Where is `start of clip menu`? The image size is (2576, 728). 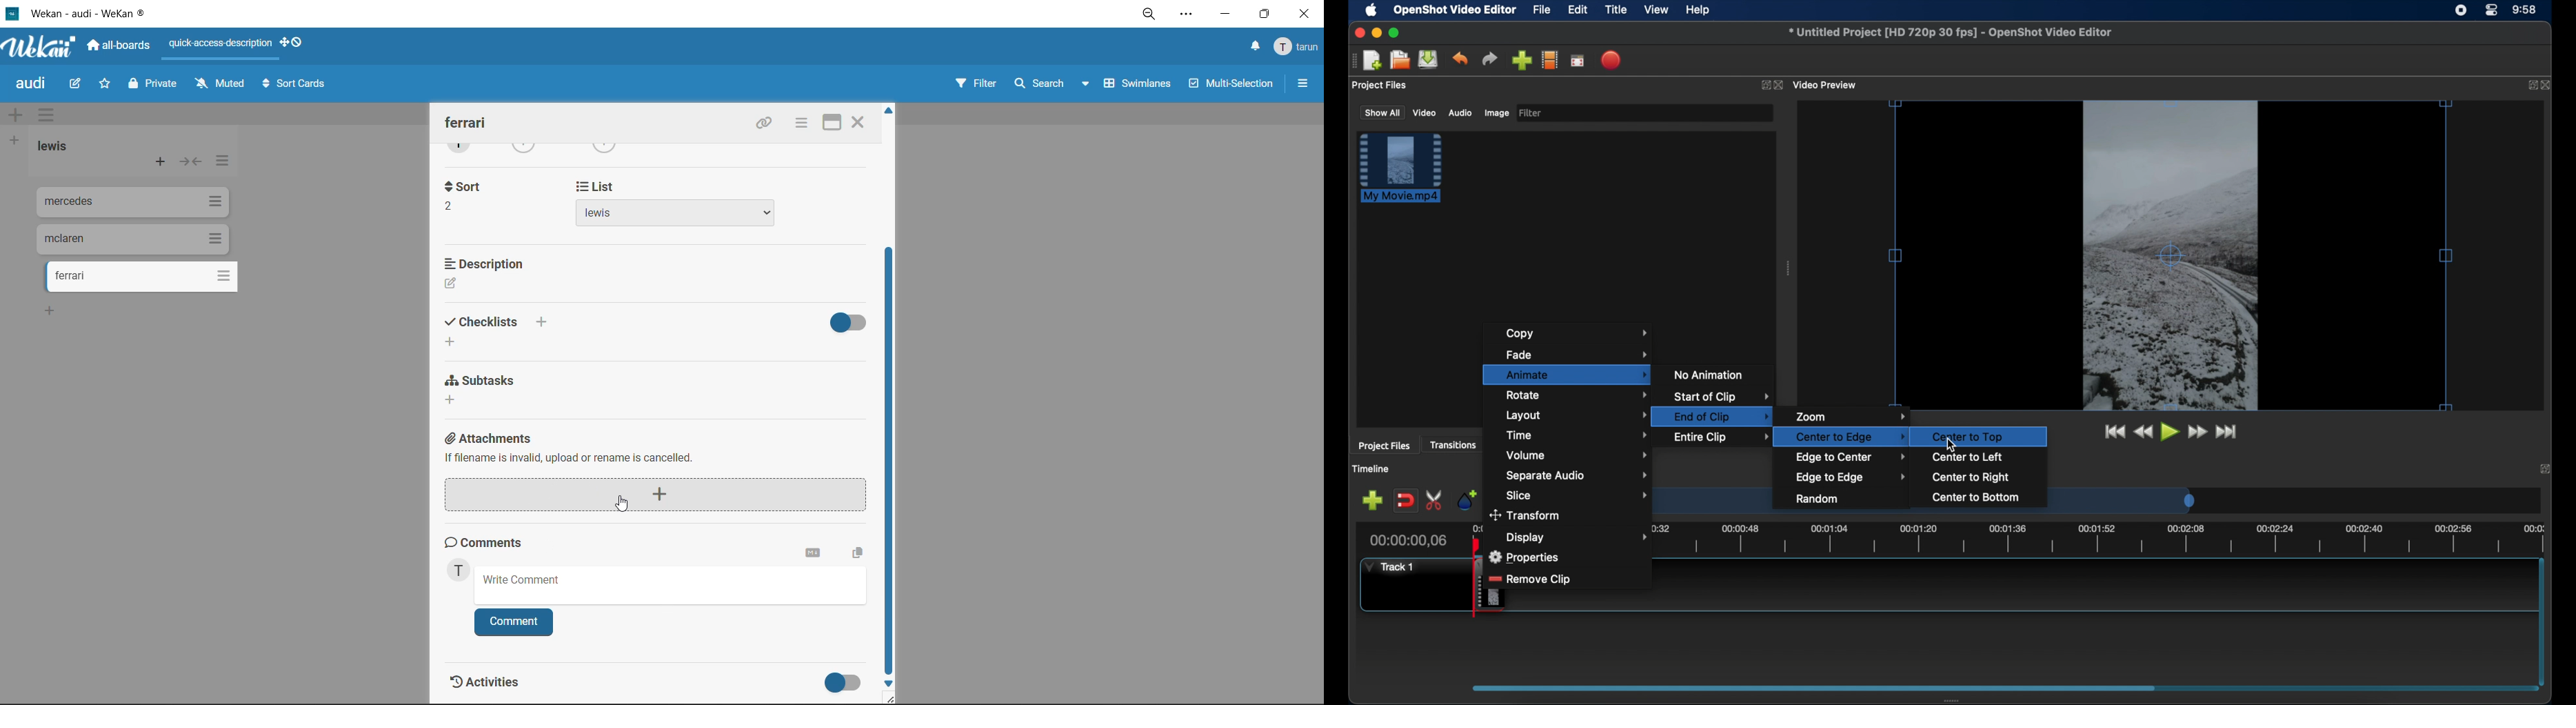
start of clip menu is located at coordinates (1721, 397).